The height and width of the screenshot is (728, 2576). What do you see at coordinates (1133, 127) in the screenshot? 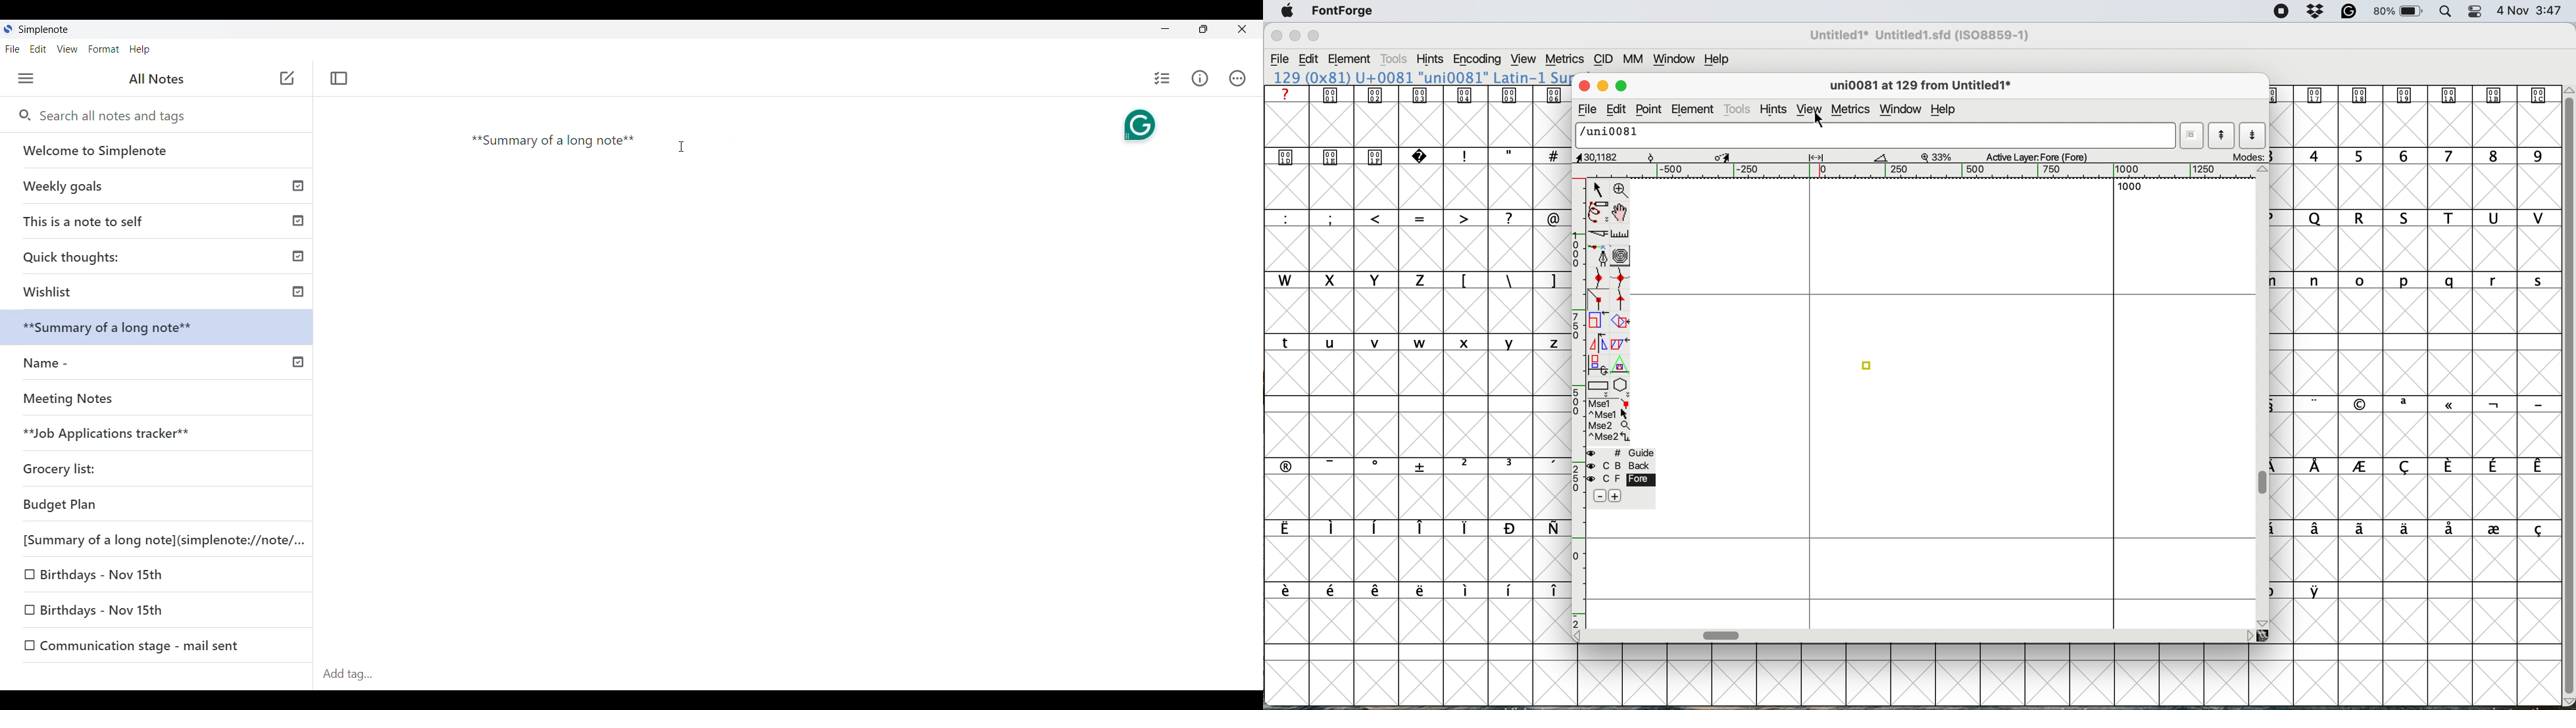
I see `Grammarly extension` at bounding box center [1133, 127].